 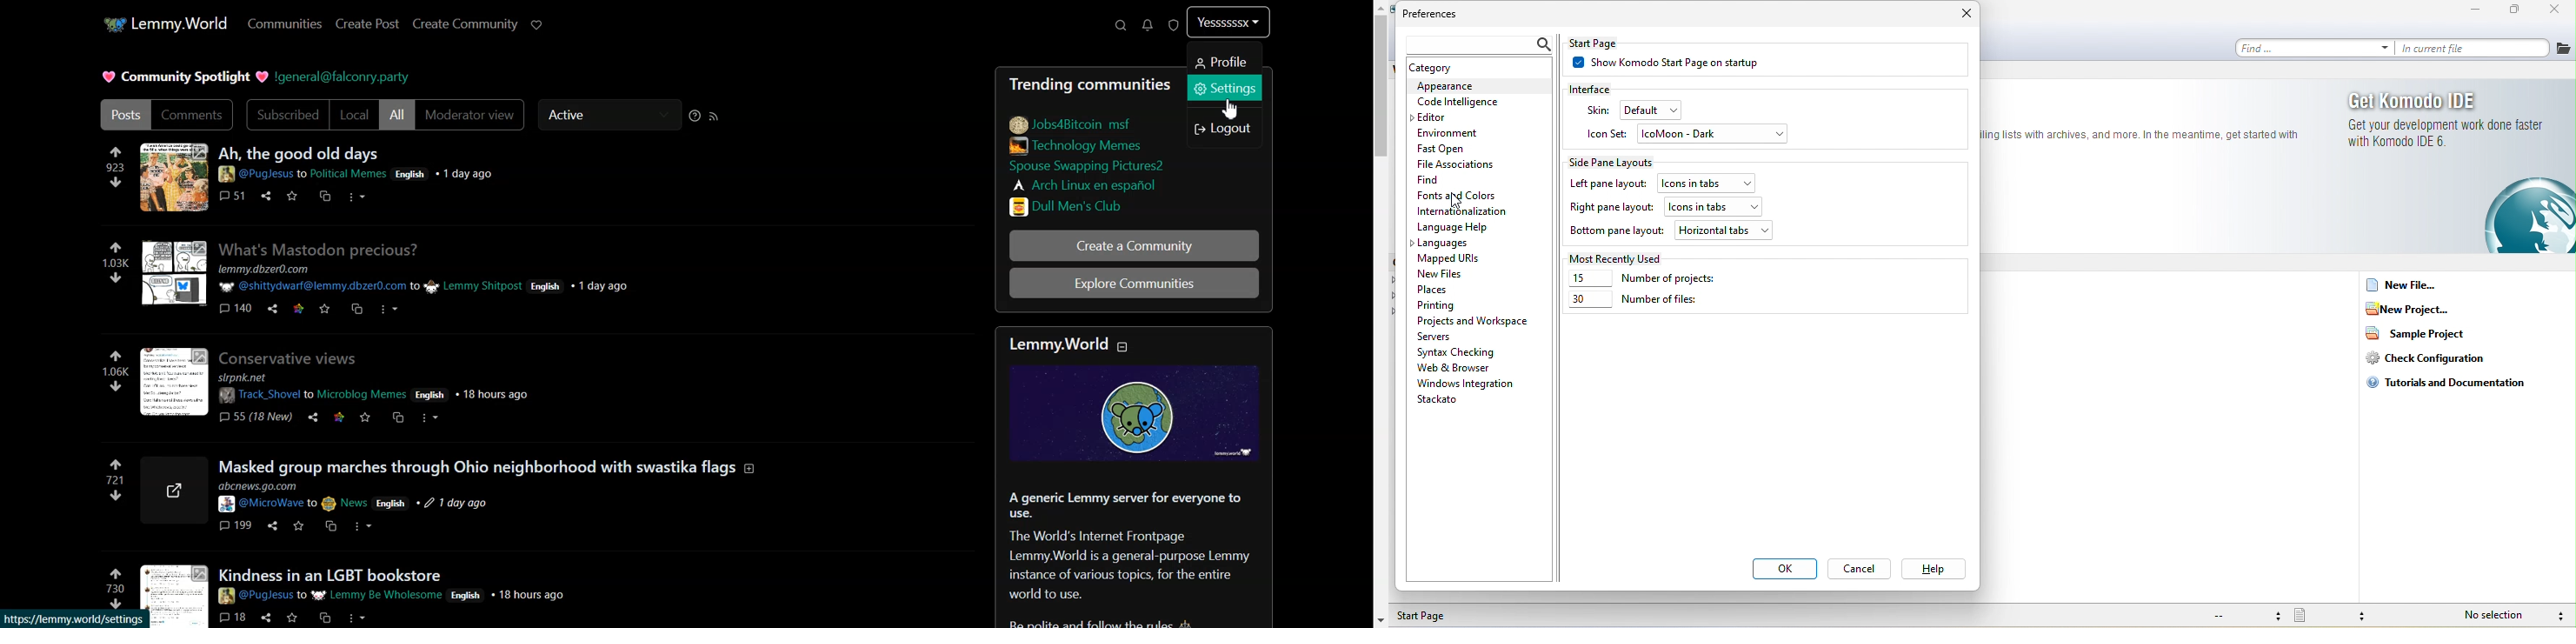 What do you see at coordinates (370, 496) in the screenshot?
I see `post dteails` at bounding box center [370, 496].